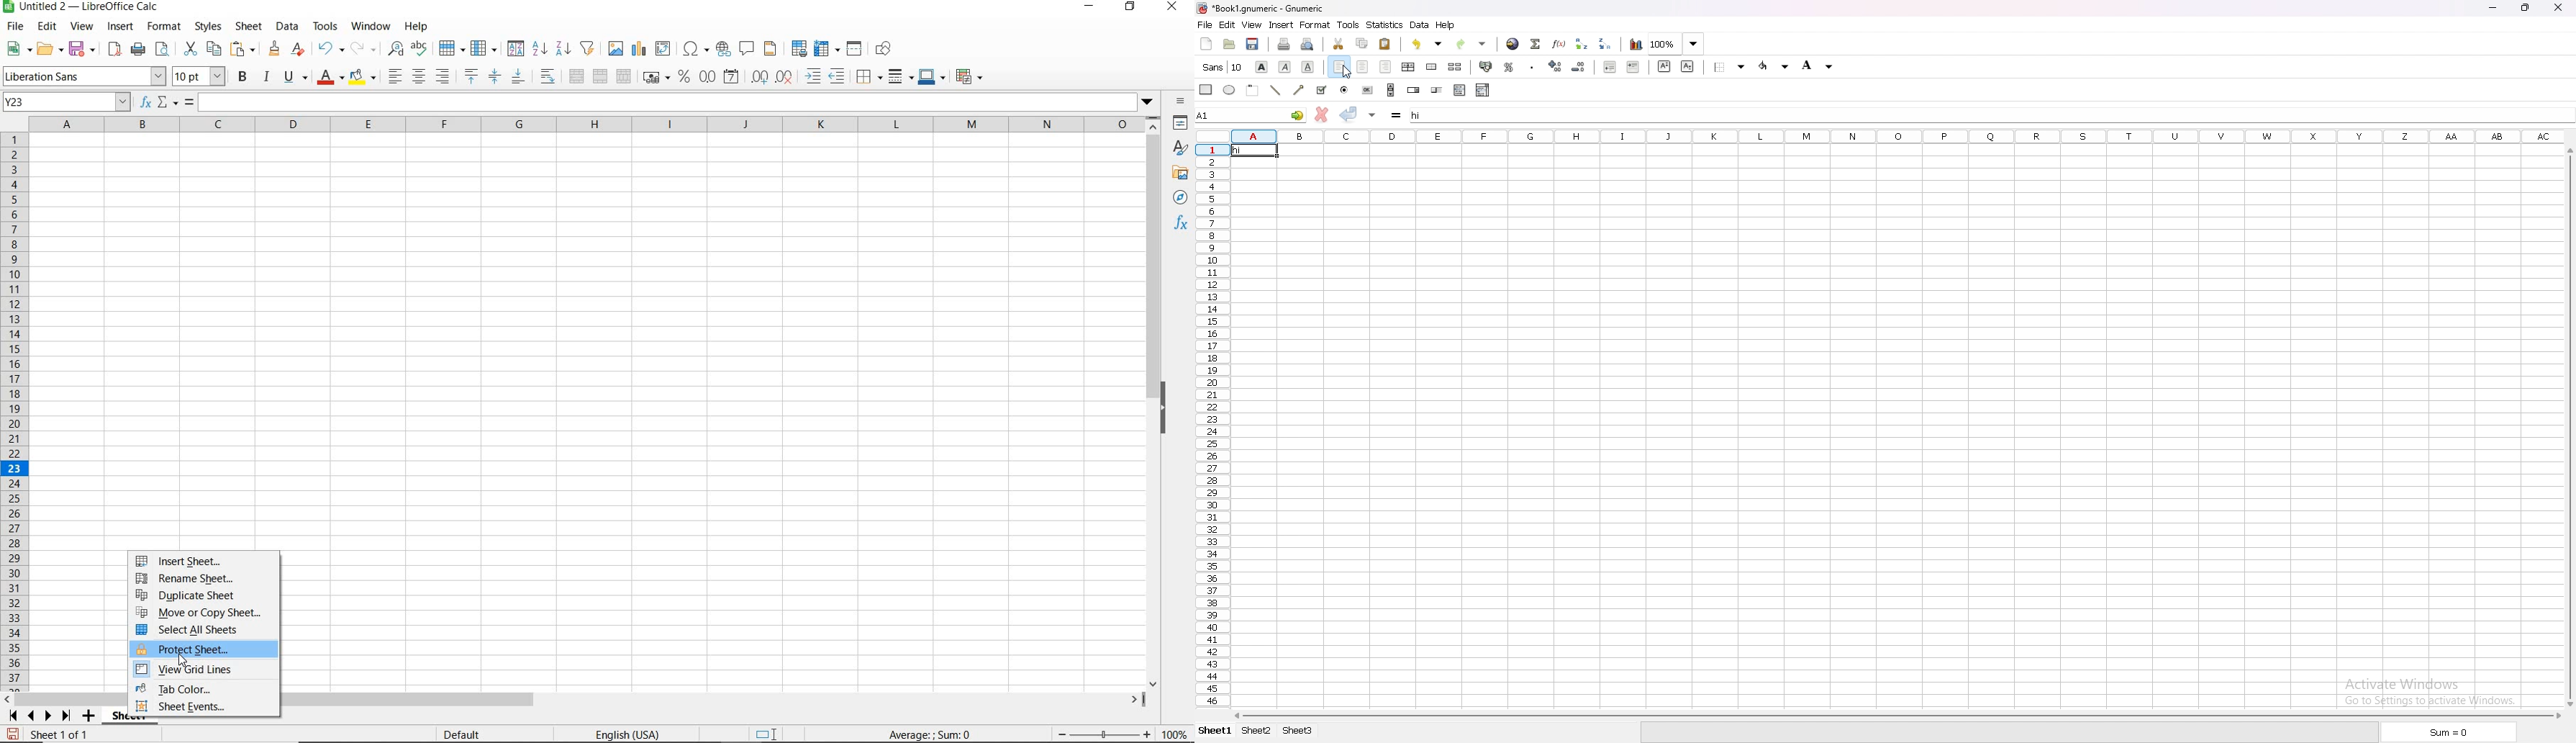  Describe the element at coordinates (1606, 43) in the screenshot. I see `sort descending` at that location.